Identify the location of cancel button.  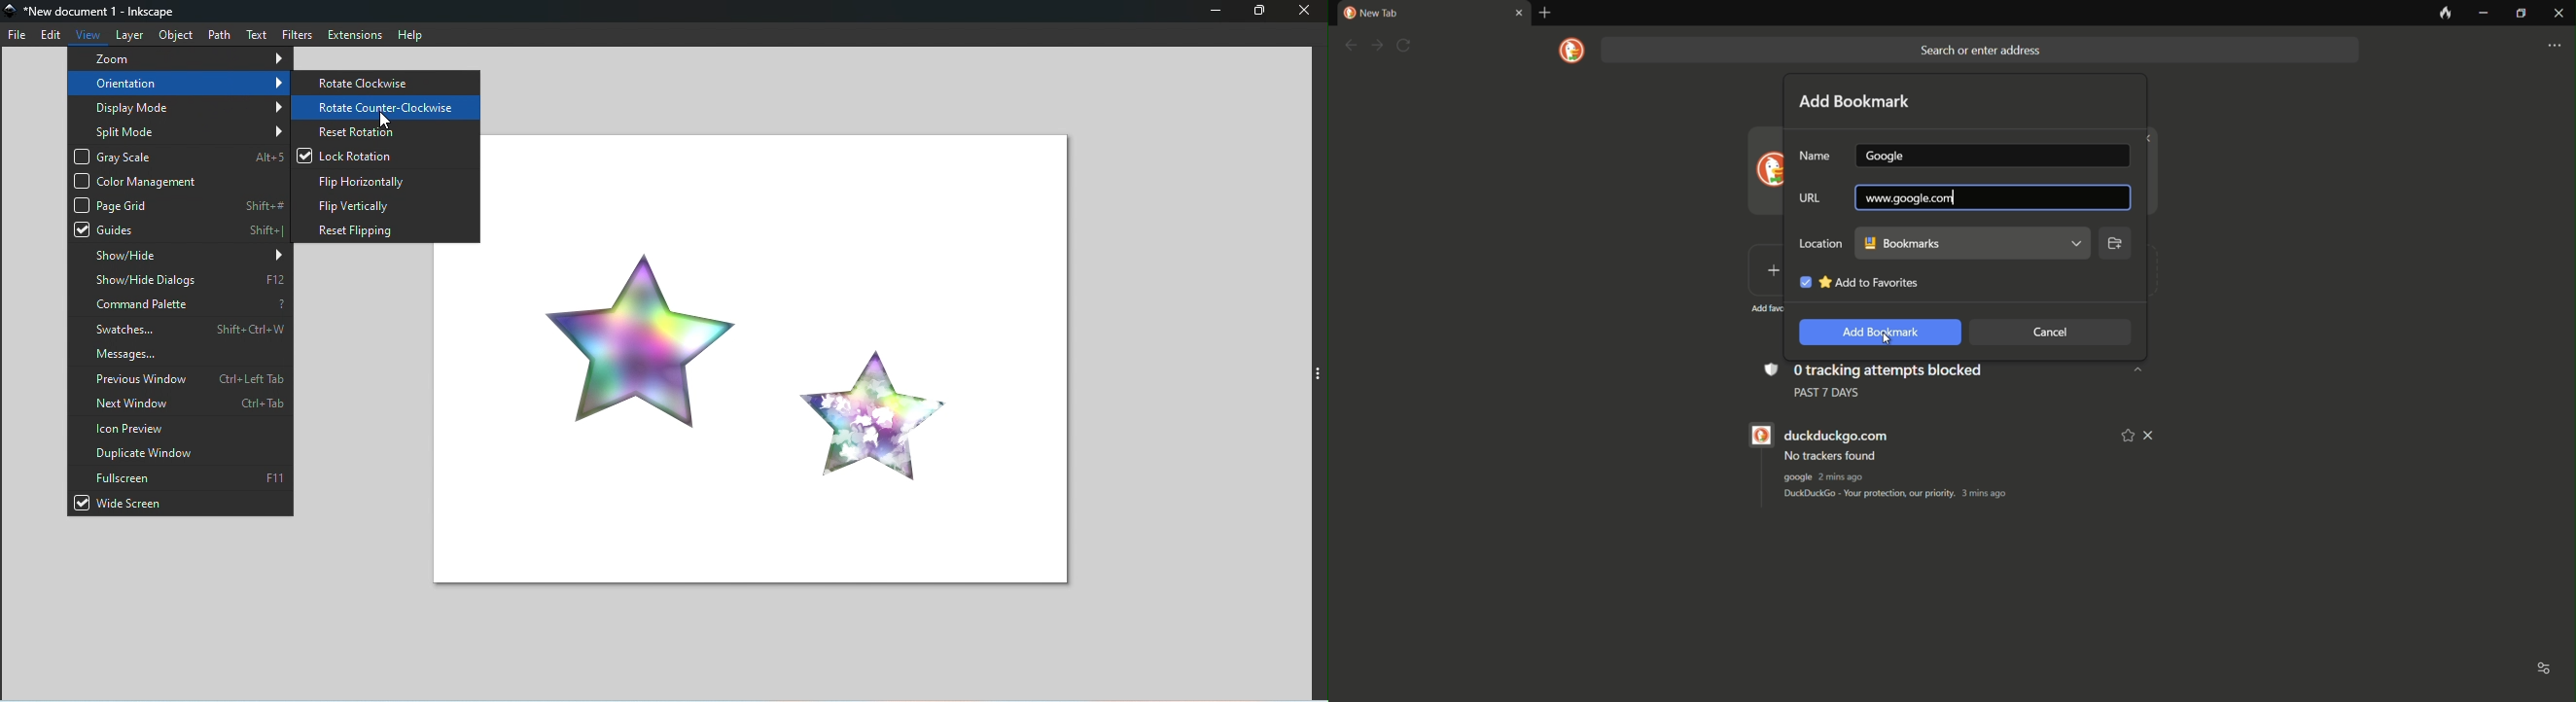
(2051, 333).